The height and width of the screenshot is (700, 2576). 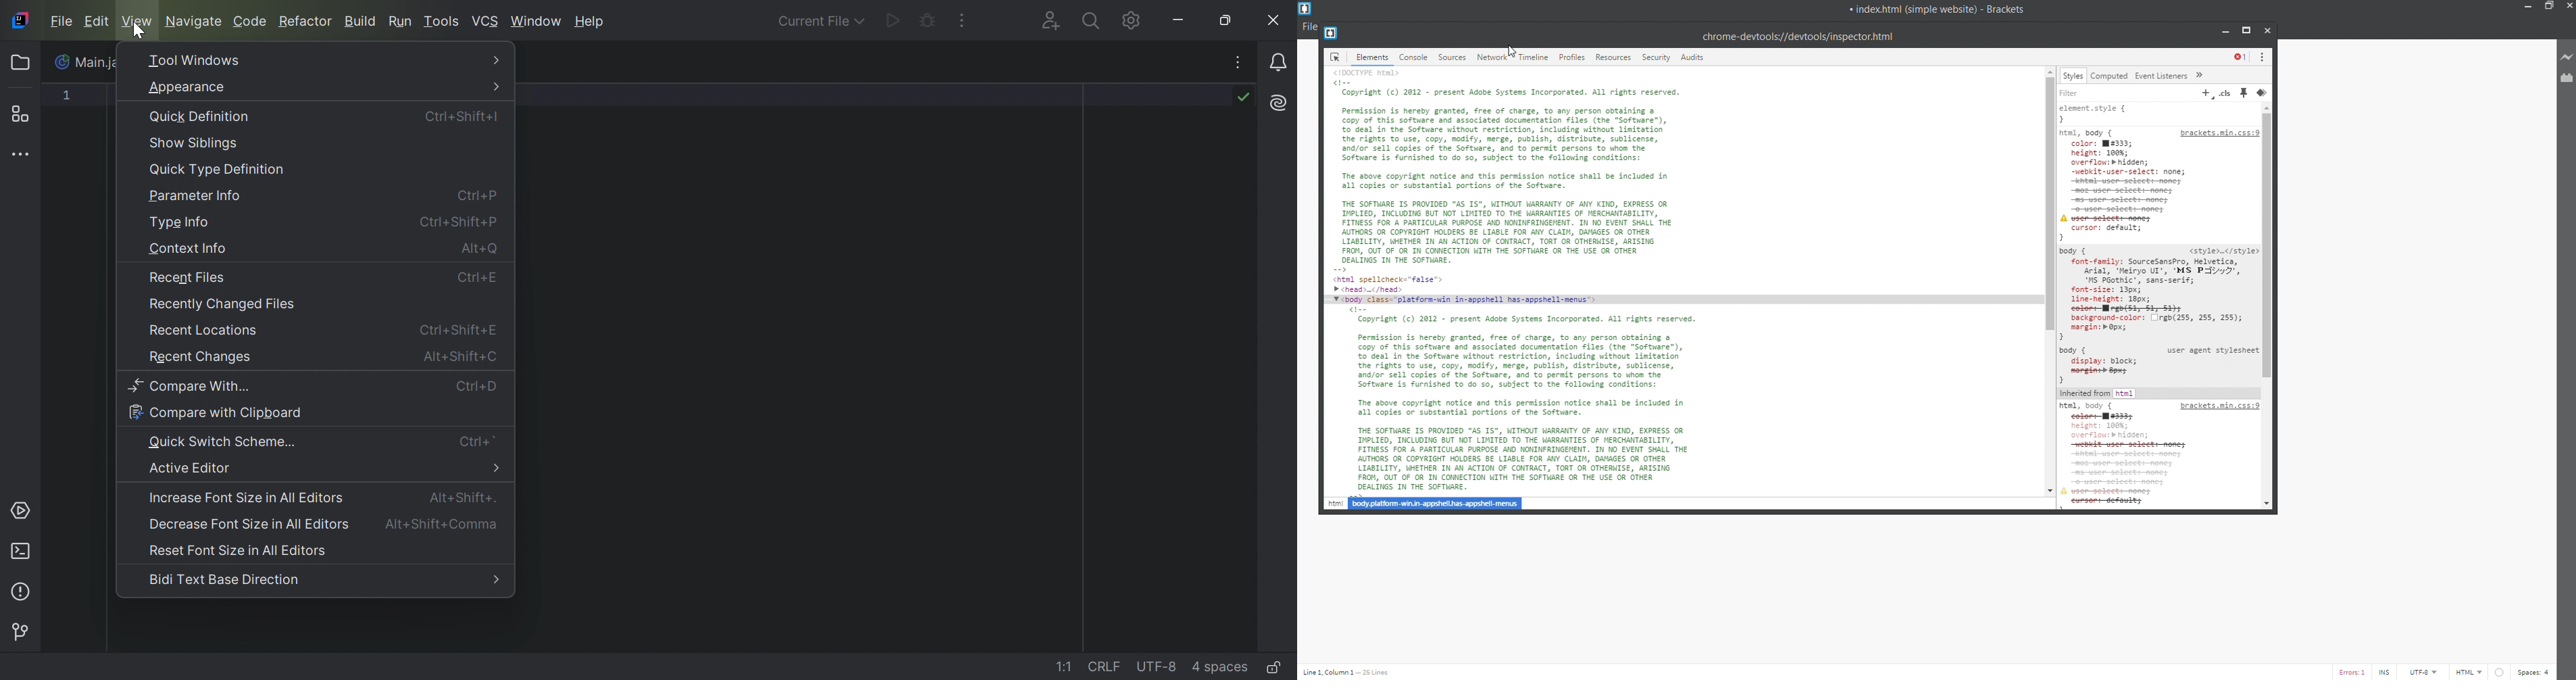 I want to click on 1, so click(x=68, y=98).